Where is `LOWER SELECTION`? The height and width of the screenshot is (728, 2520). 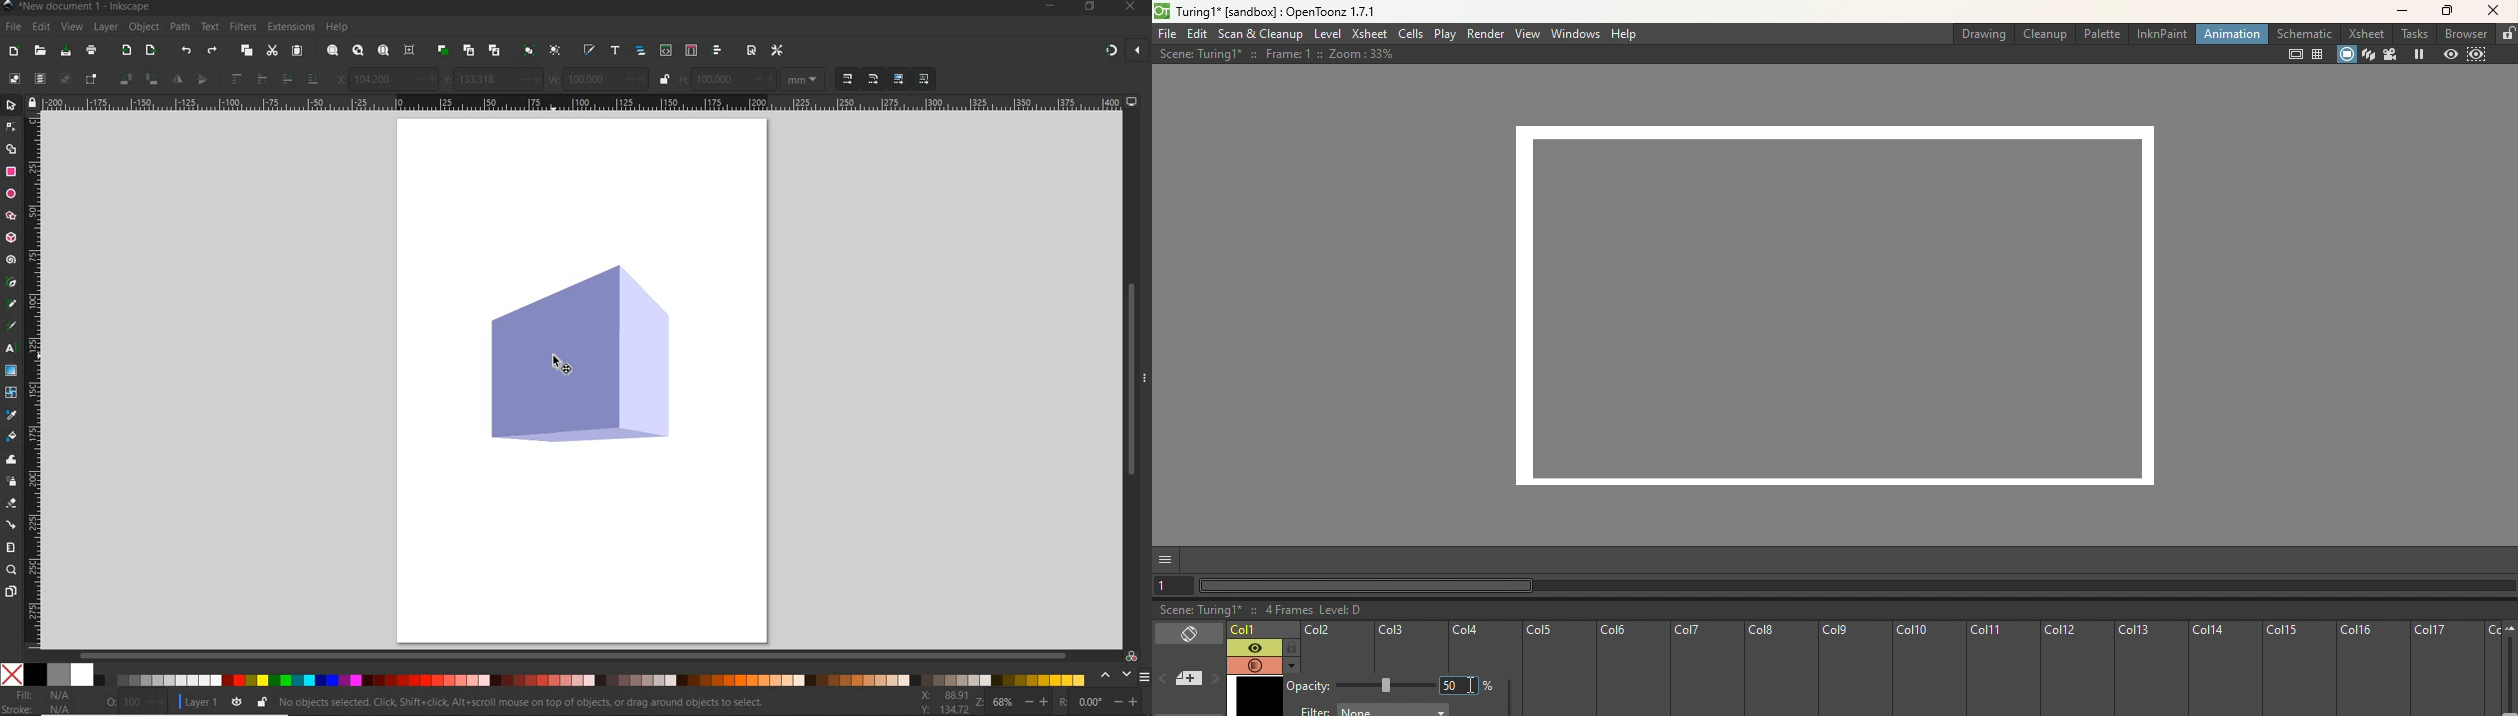
LOWER SELECTION is located at coordinates (312, 80).